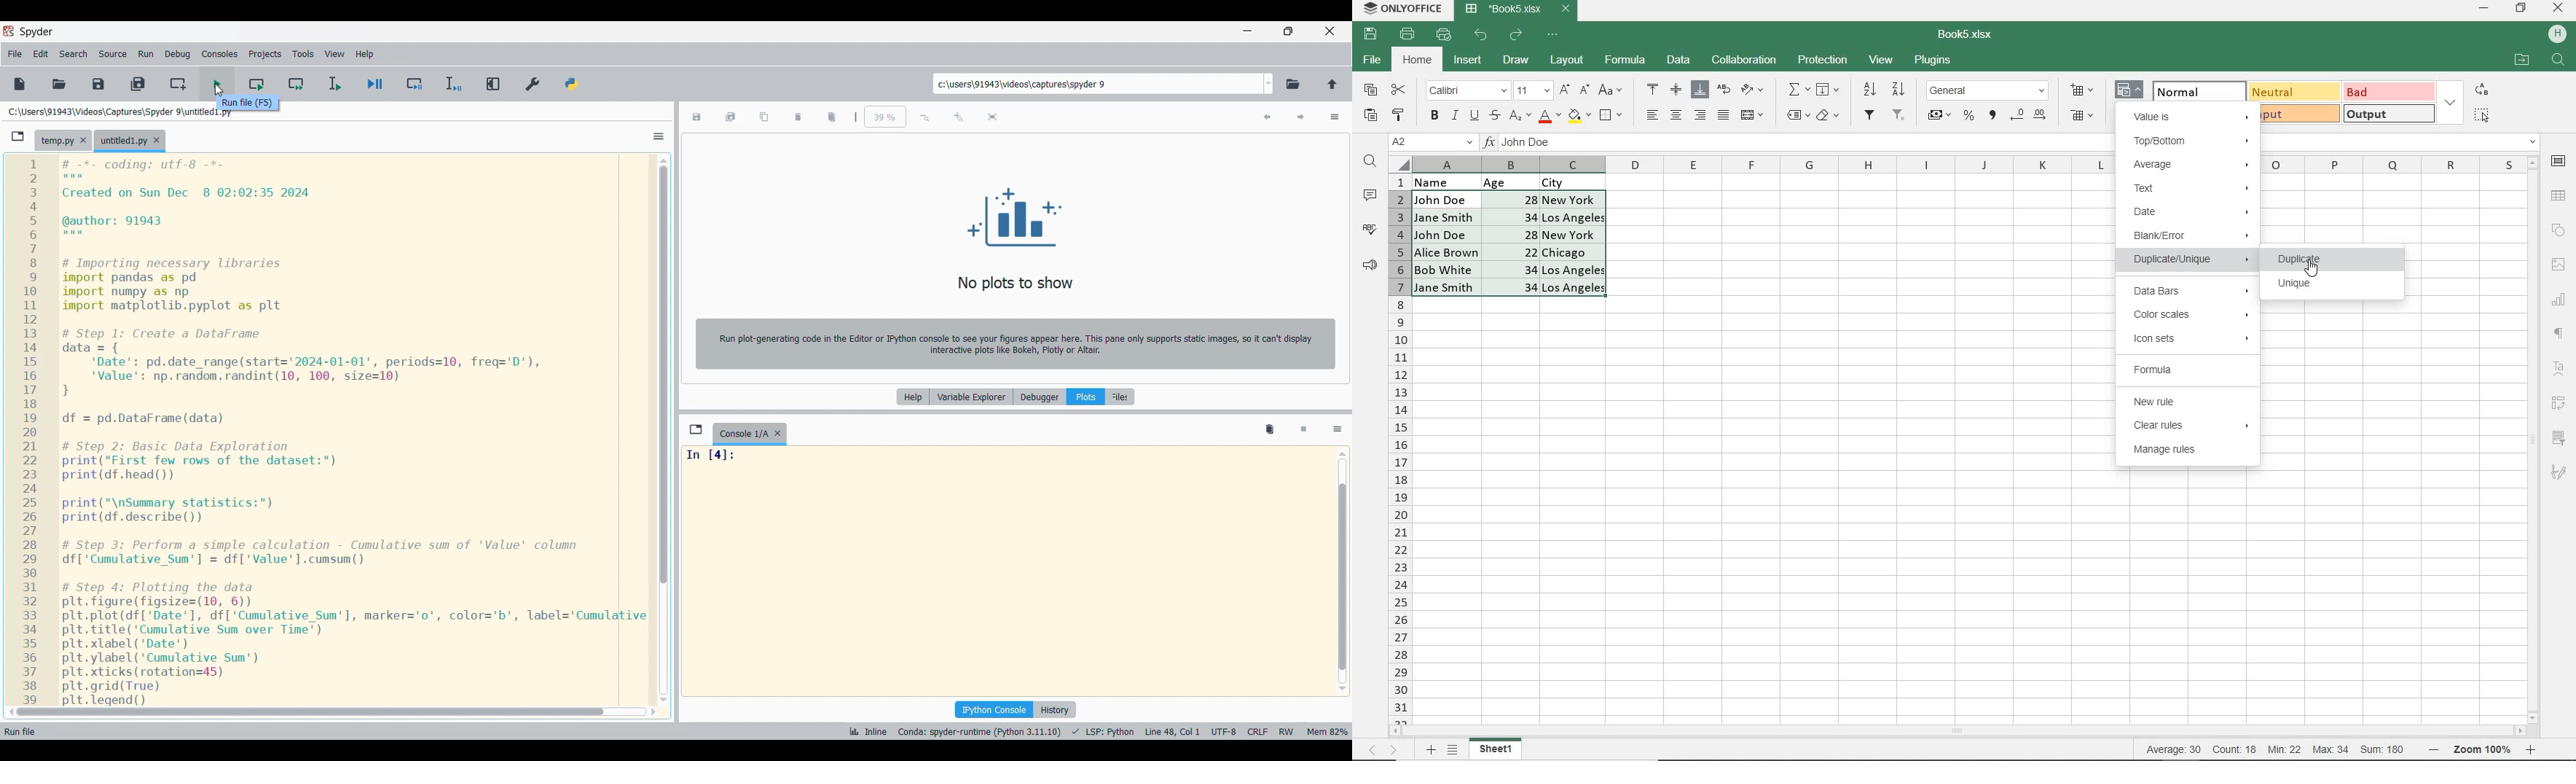 Image resolution: width=2576 pixels, height=784 pixels. What do you see at coordinates (28, 428) in the screenshot?
I see `123456789101112131419161718292021222324252627282930313233343536373839` at bounding box center [28, 428].